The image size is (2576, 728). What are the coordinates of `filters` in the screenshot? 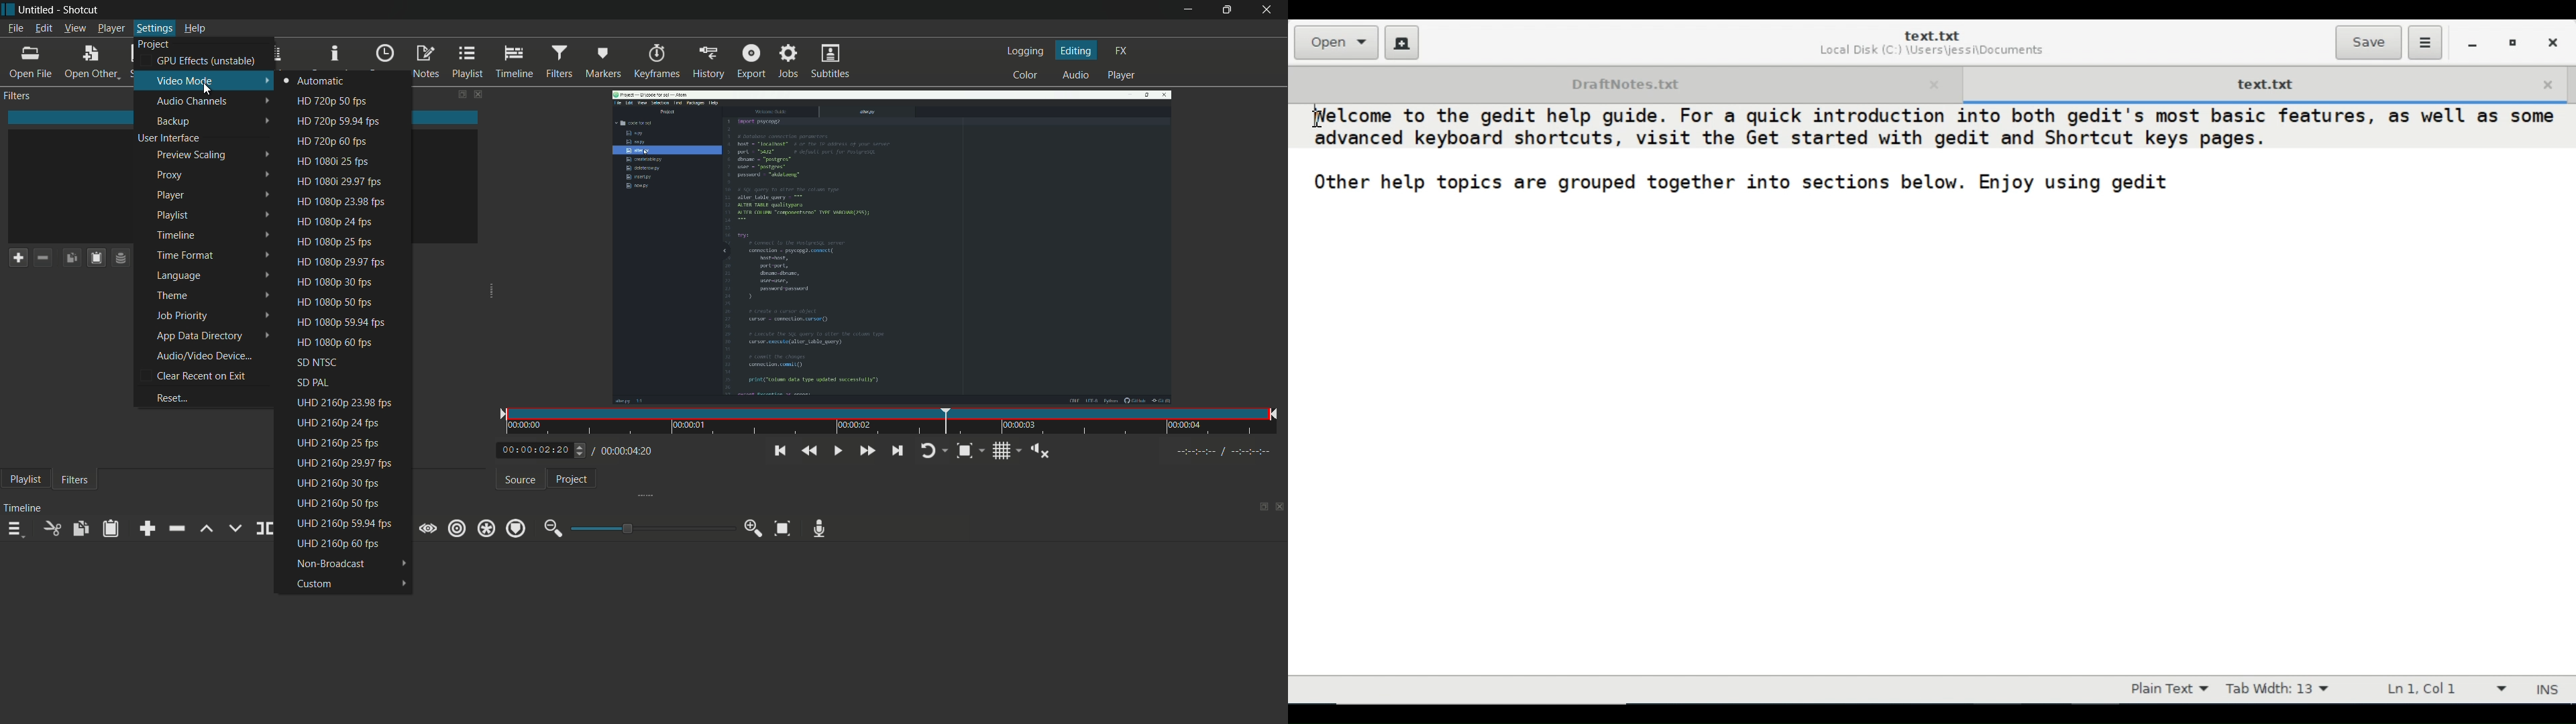 It's located at (17, 96).